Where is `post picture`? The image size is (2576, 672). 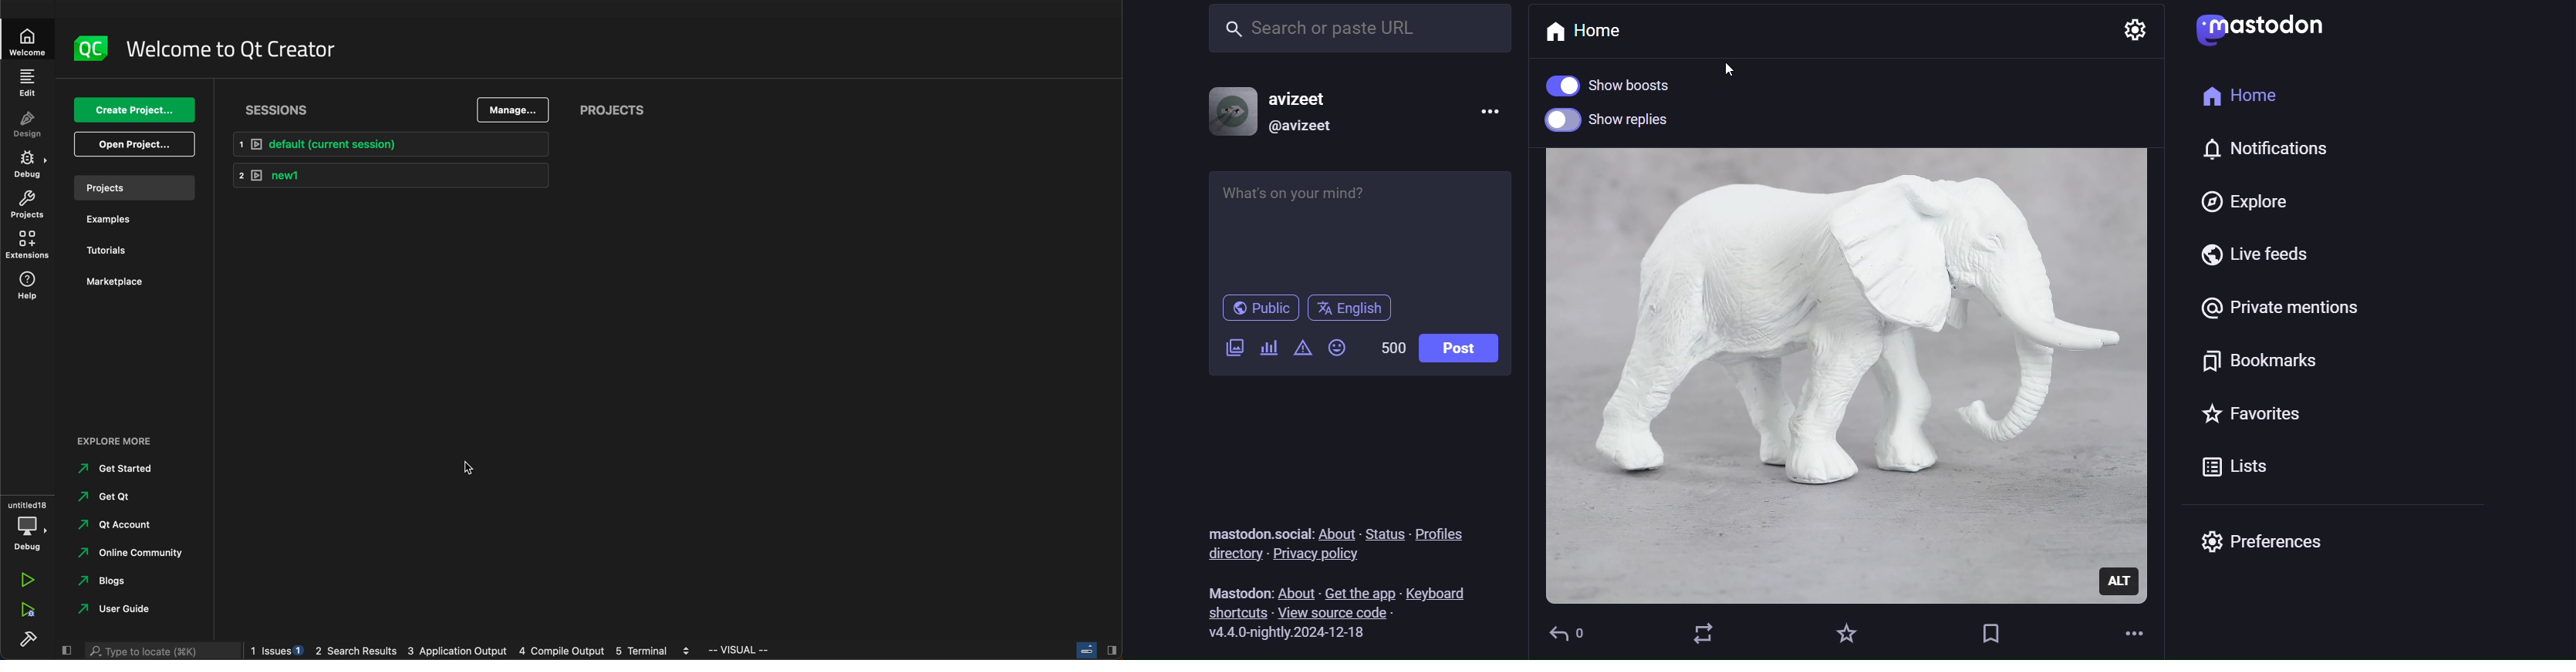 post picture is located at coordinates (1848, 351).